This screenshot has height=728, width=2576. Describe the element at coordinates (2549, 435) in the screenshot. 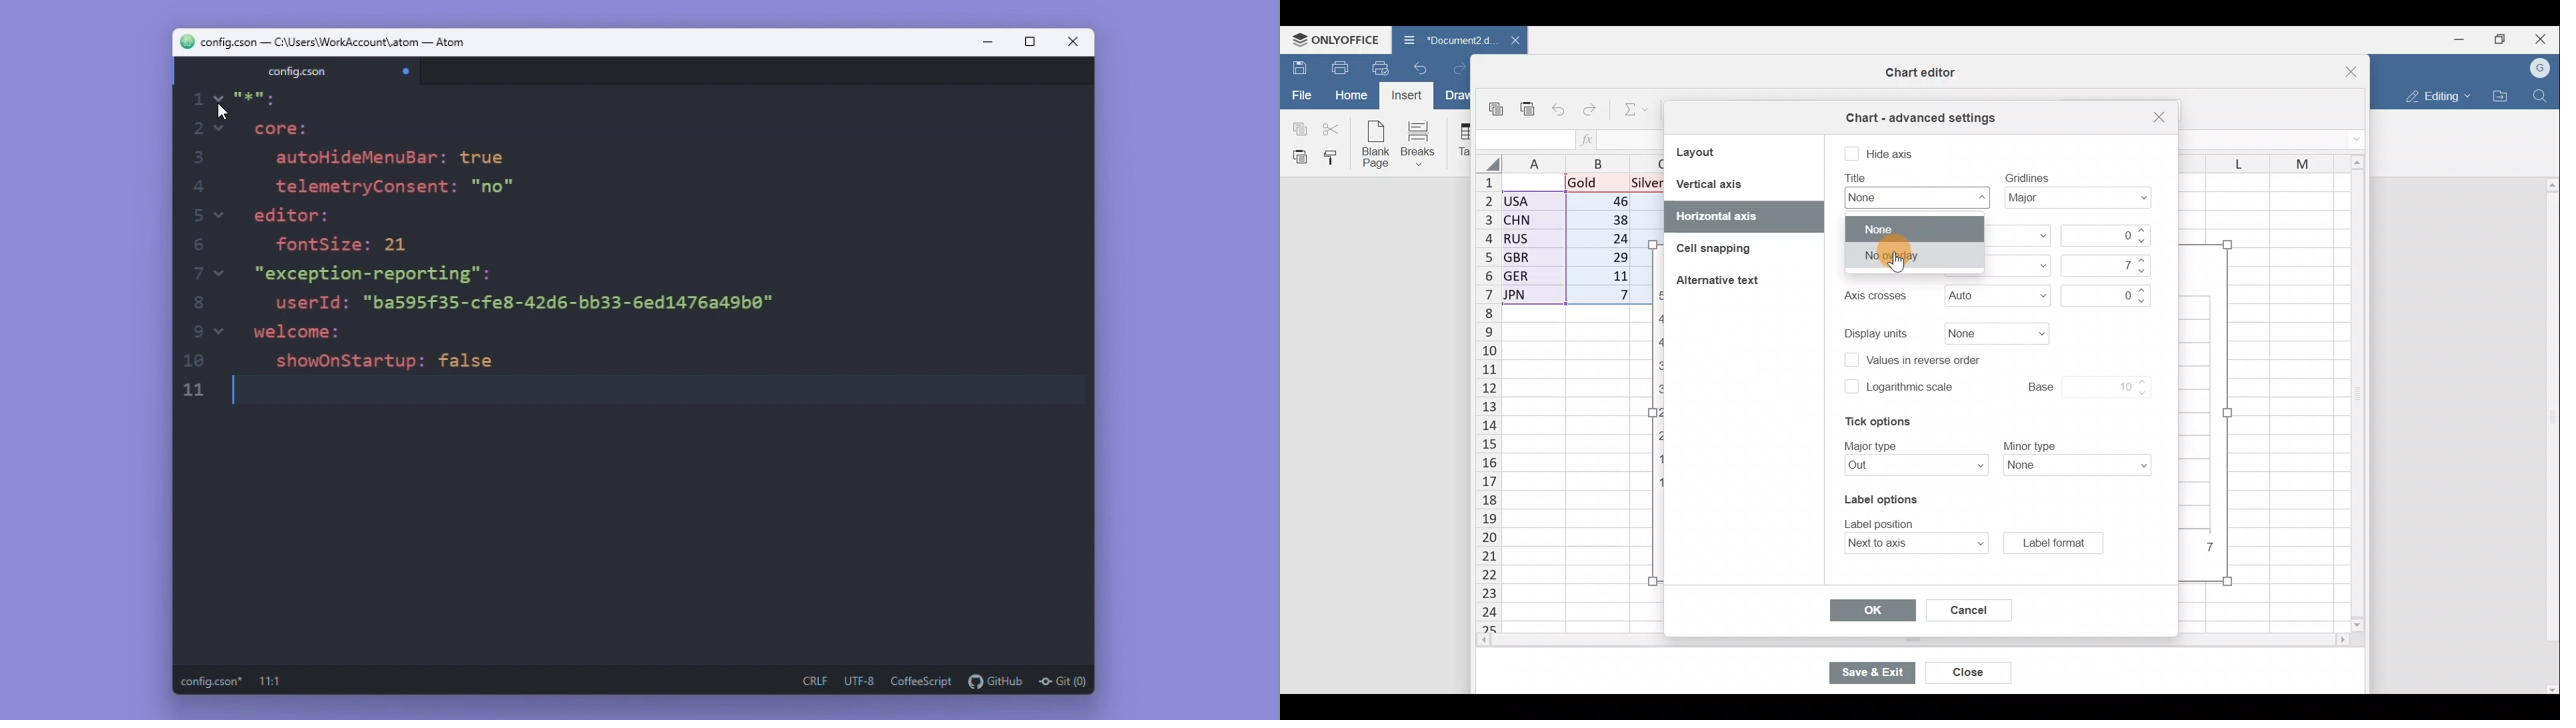

I see `Scroll bar` at that location.